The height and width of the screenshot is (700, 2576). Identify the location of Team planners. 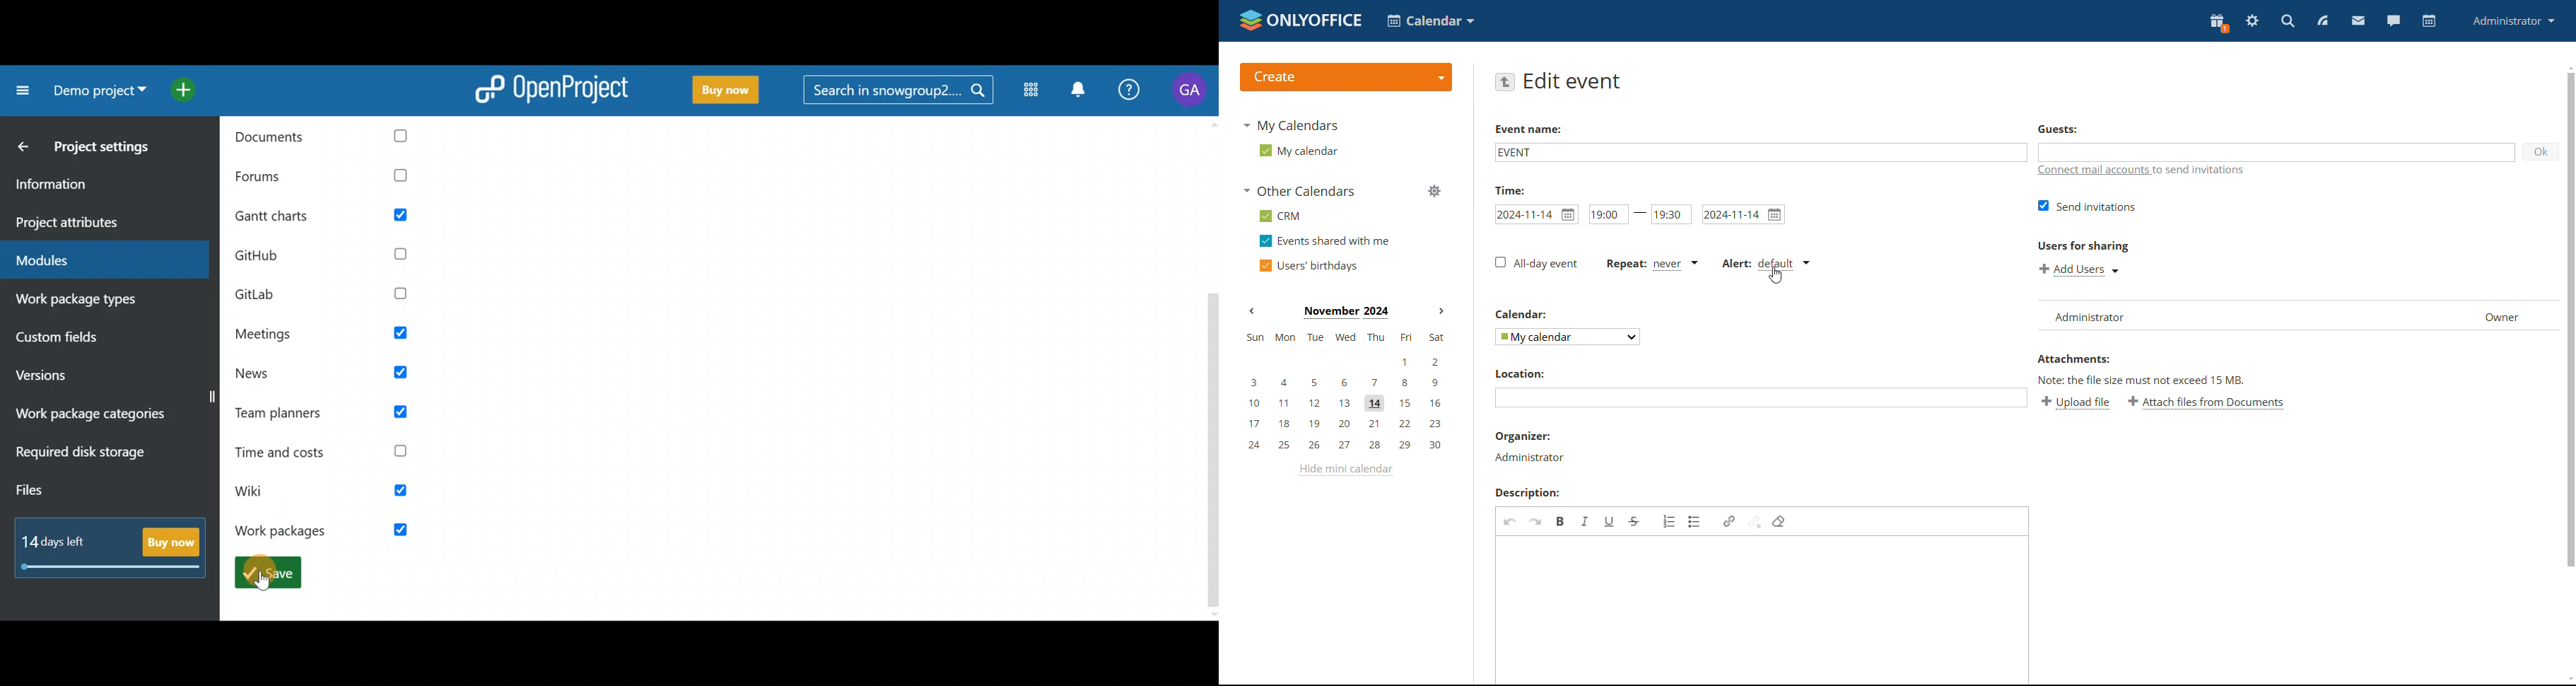
(326, 413).